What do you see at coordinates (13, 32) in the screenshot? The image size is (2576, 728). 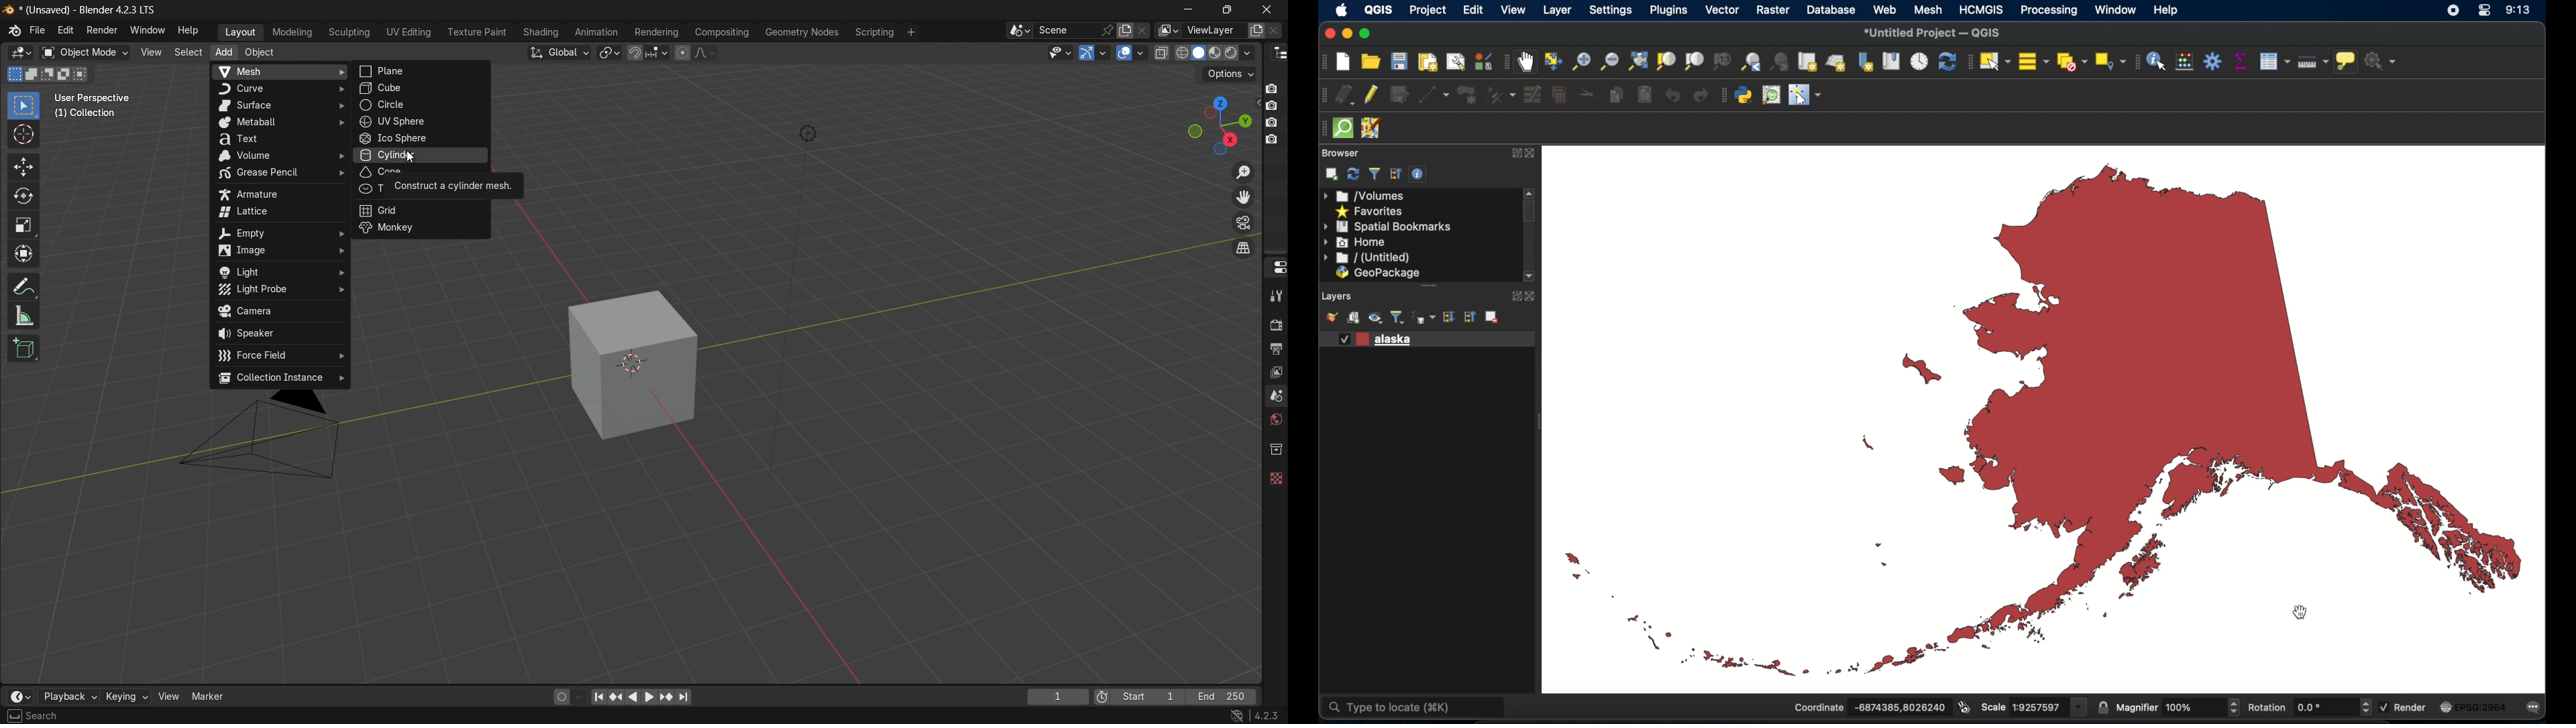 I see `blender logo` at bounding box center [13, 32].